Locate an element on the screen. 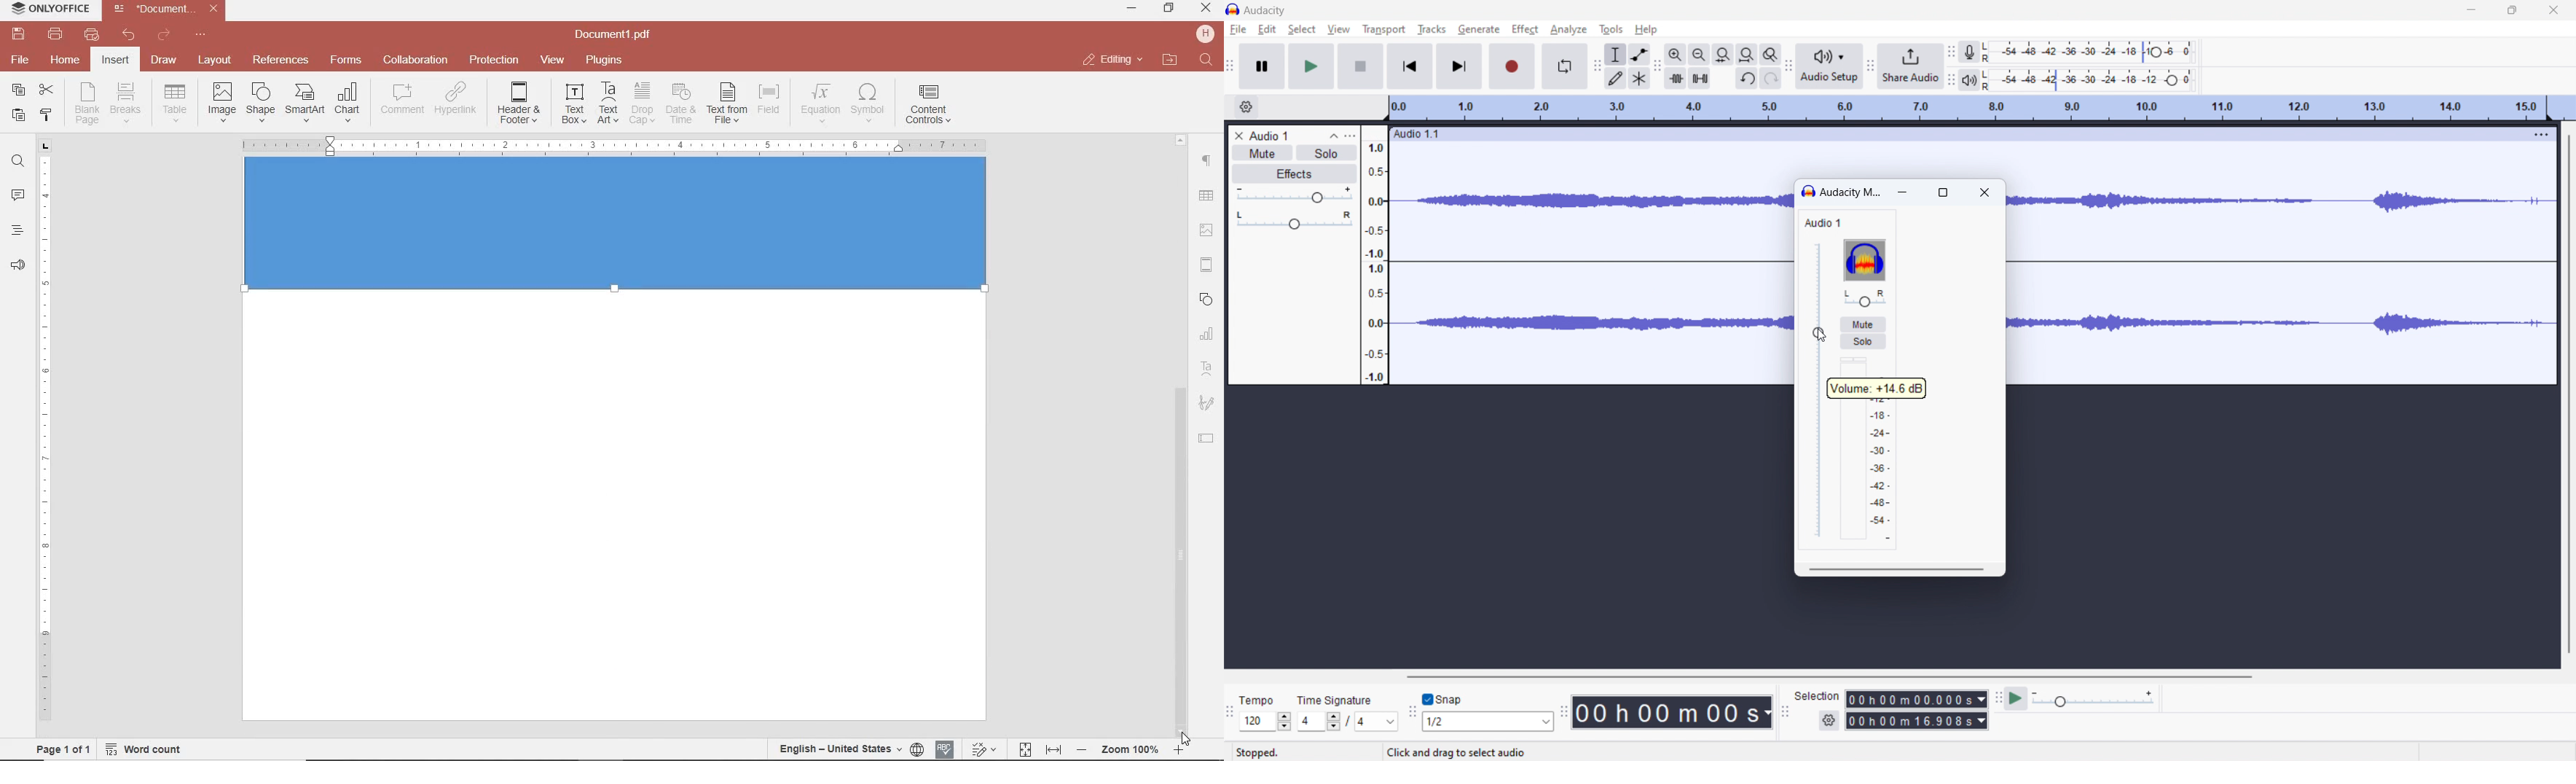 This screenshot has width=2576, height=784. recording meter toolbar is located at coordinates (1951, 51).